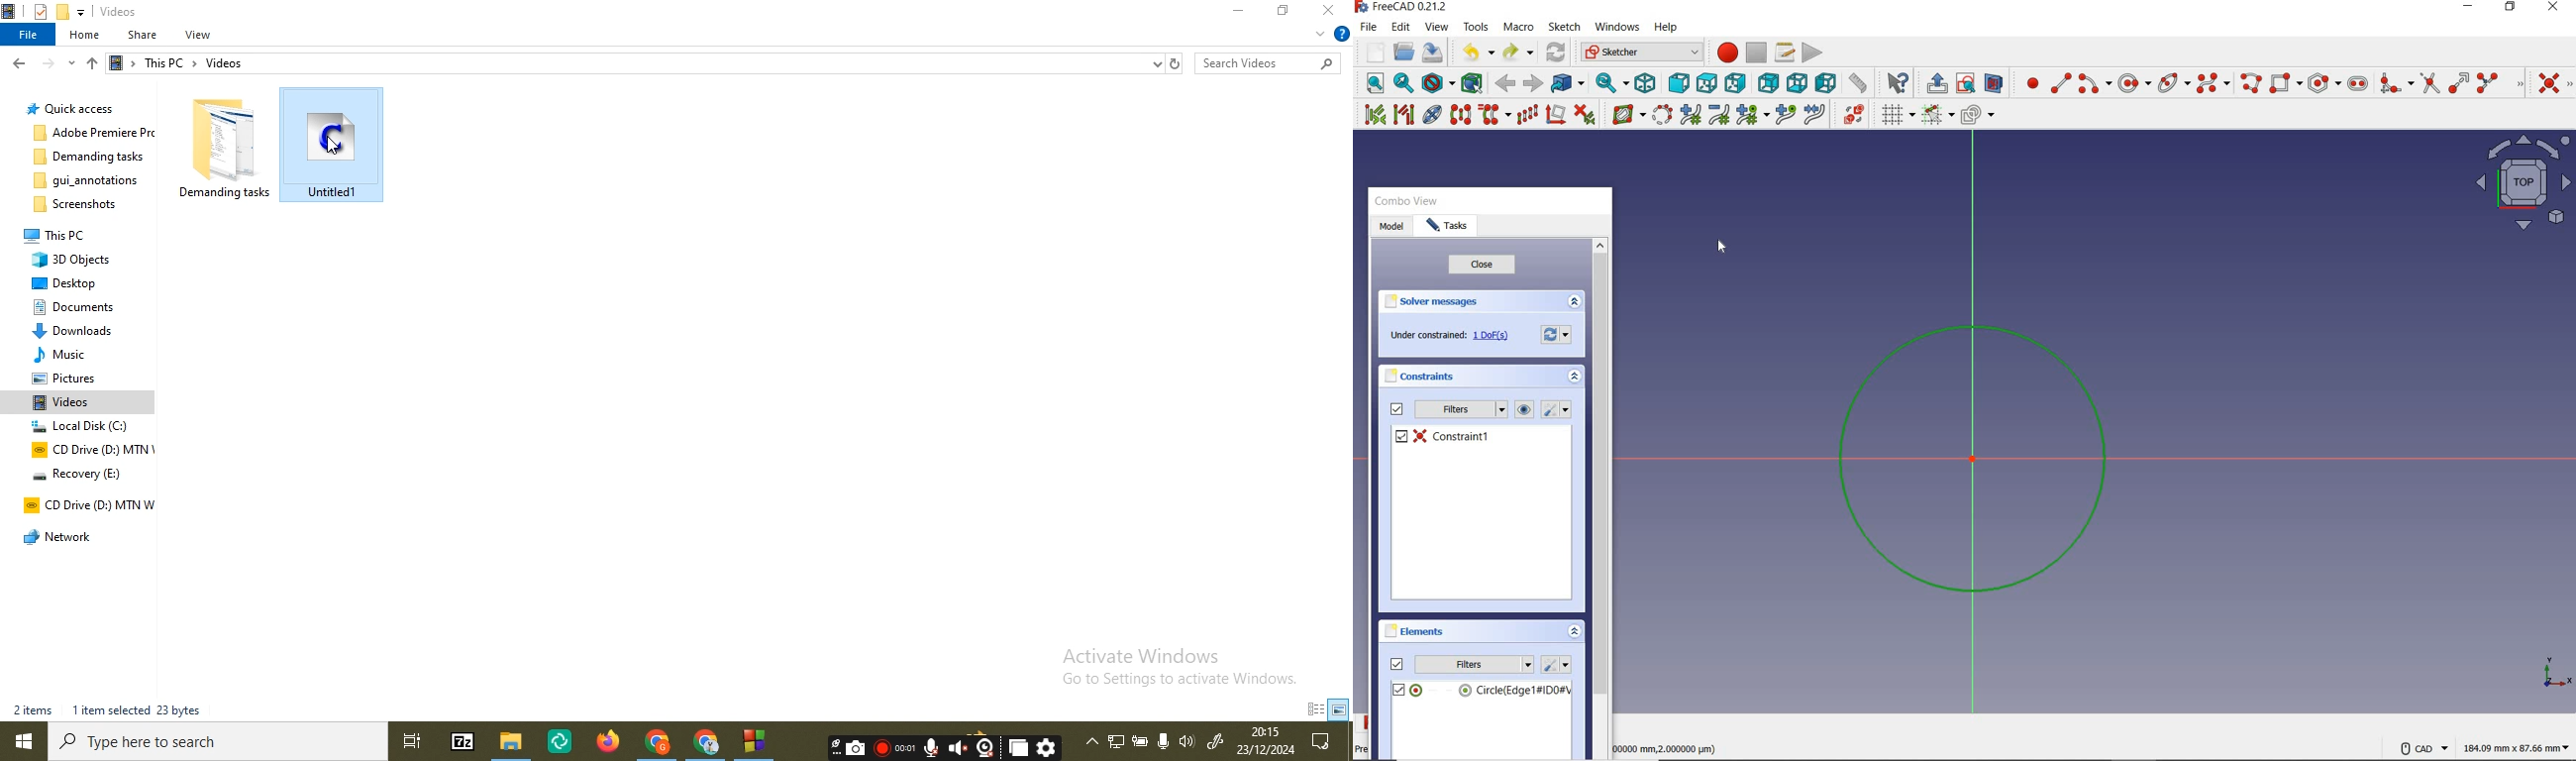 The width and height of the screenshot is (2576, 784). Describe the element at coordinates (1576, 633) in the screenshot. I see `collapse` at that location.